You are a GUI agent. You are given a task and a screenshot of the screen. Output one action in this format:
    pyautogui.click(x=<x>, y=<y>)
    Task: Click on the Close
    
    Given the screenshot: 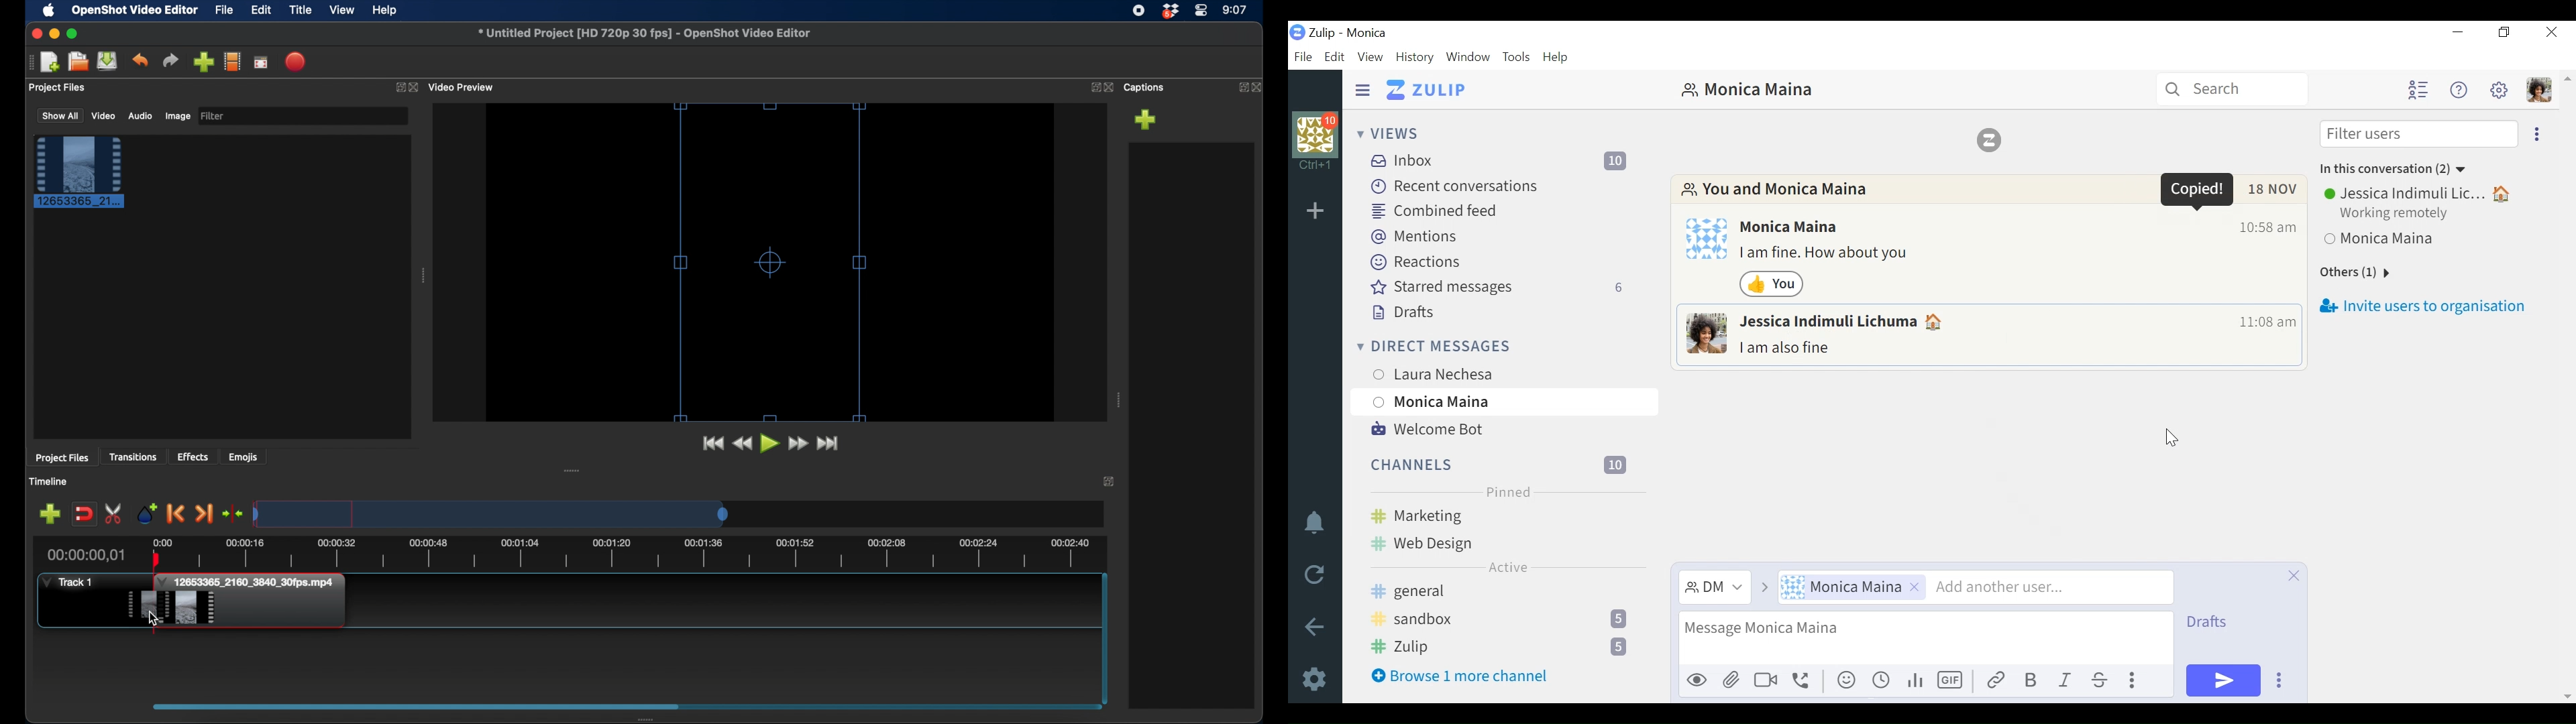 What is the action you would take?
    pyautogui.click(x=2550, y=34)
    